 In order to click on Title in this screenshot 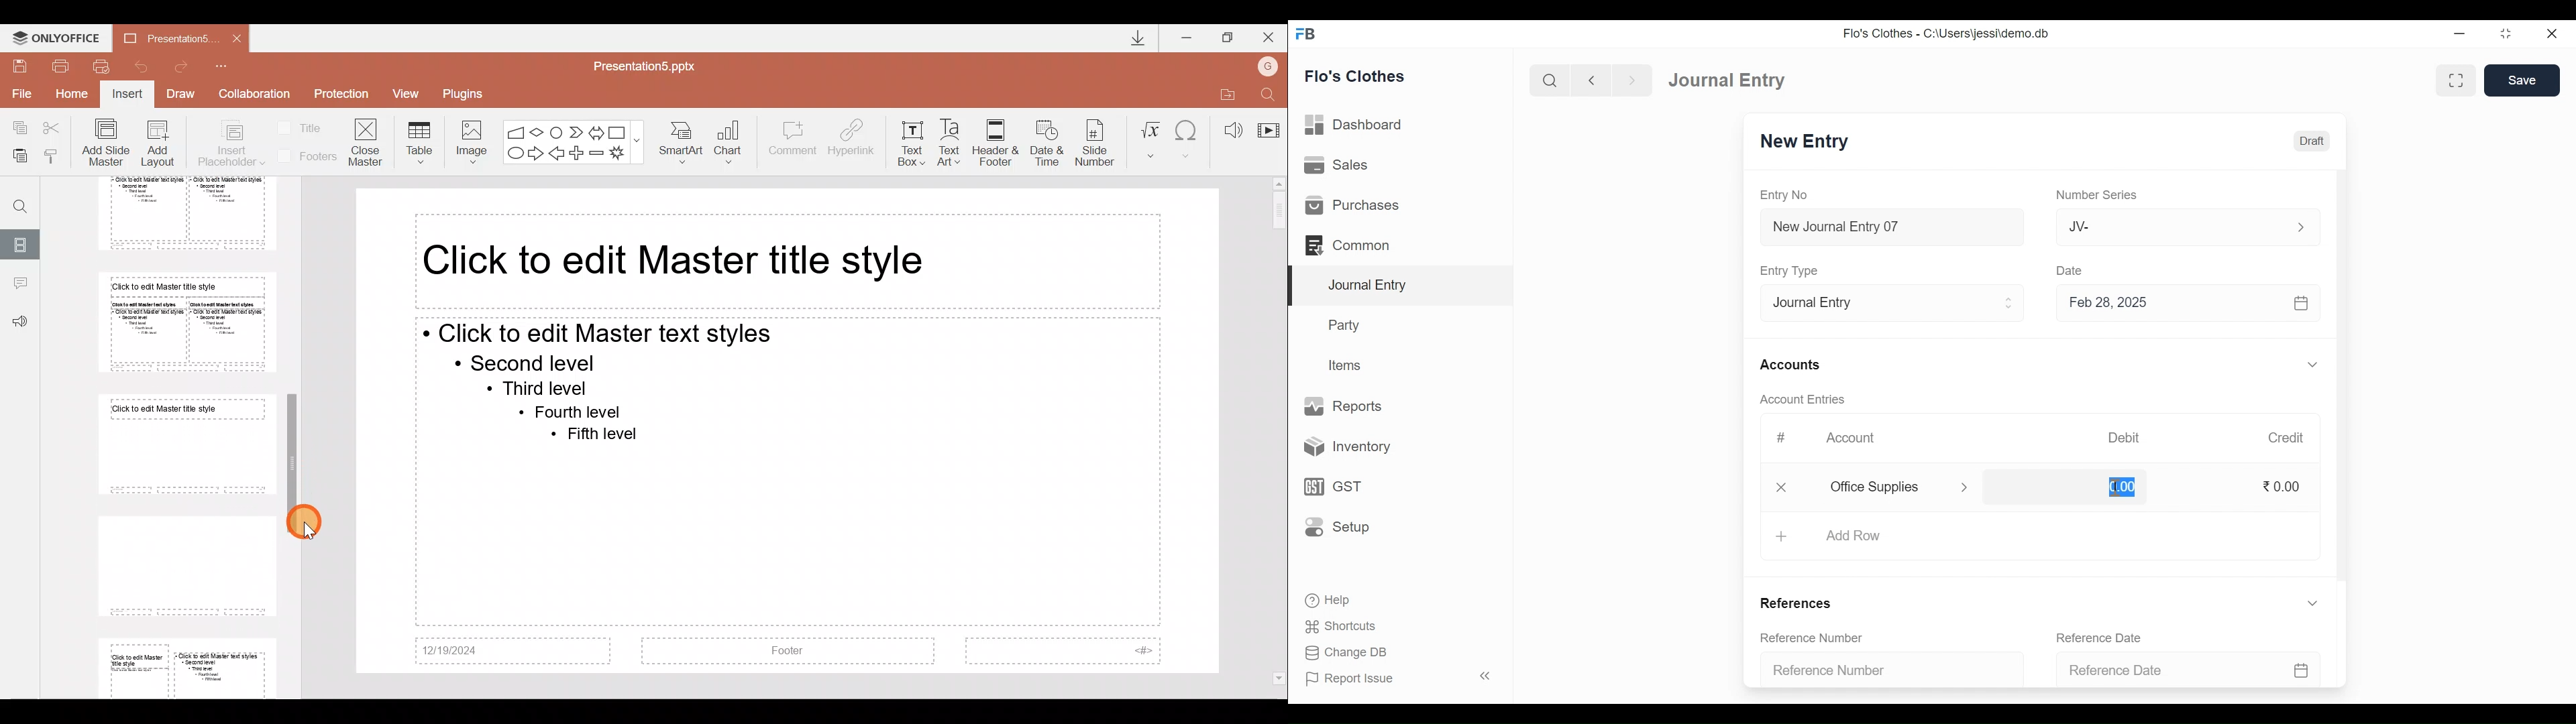, I will do `click(303, 127)`.